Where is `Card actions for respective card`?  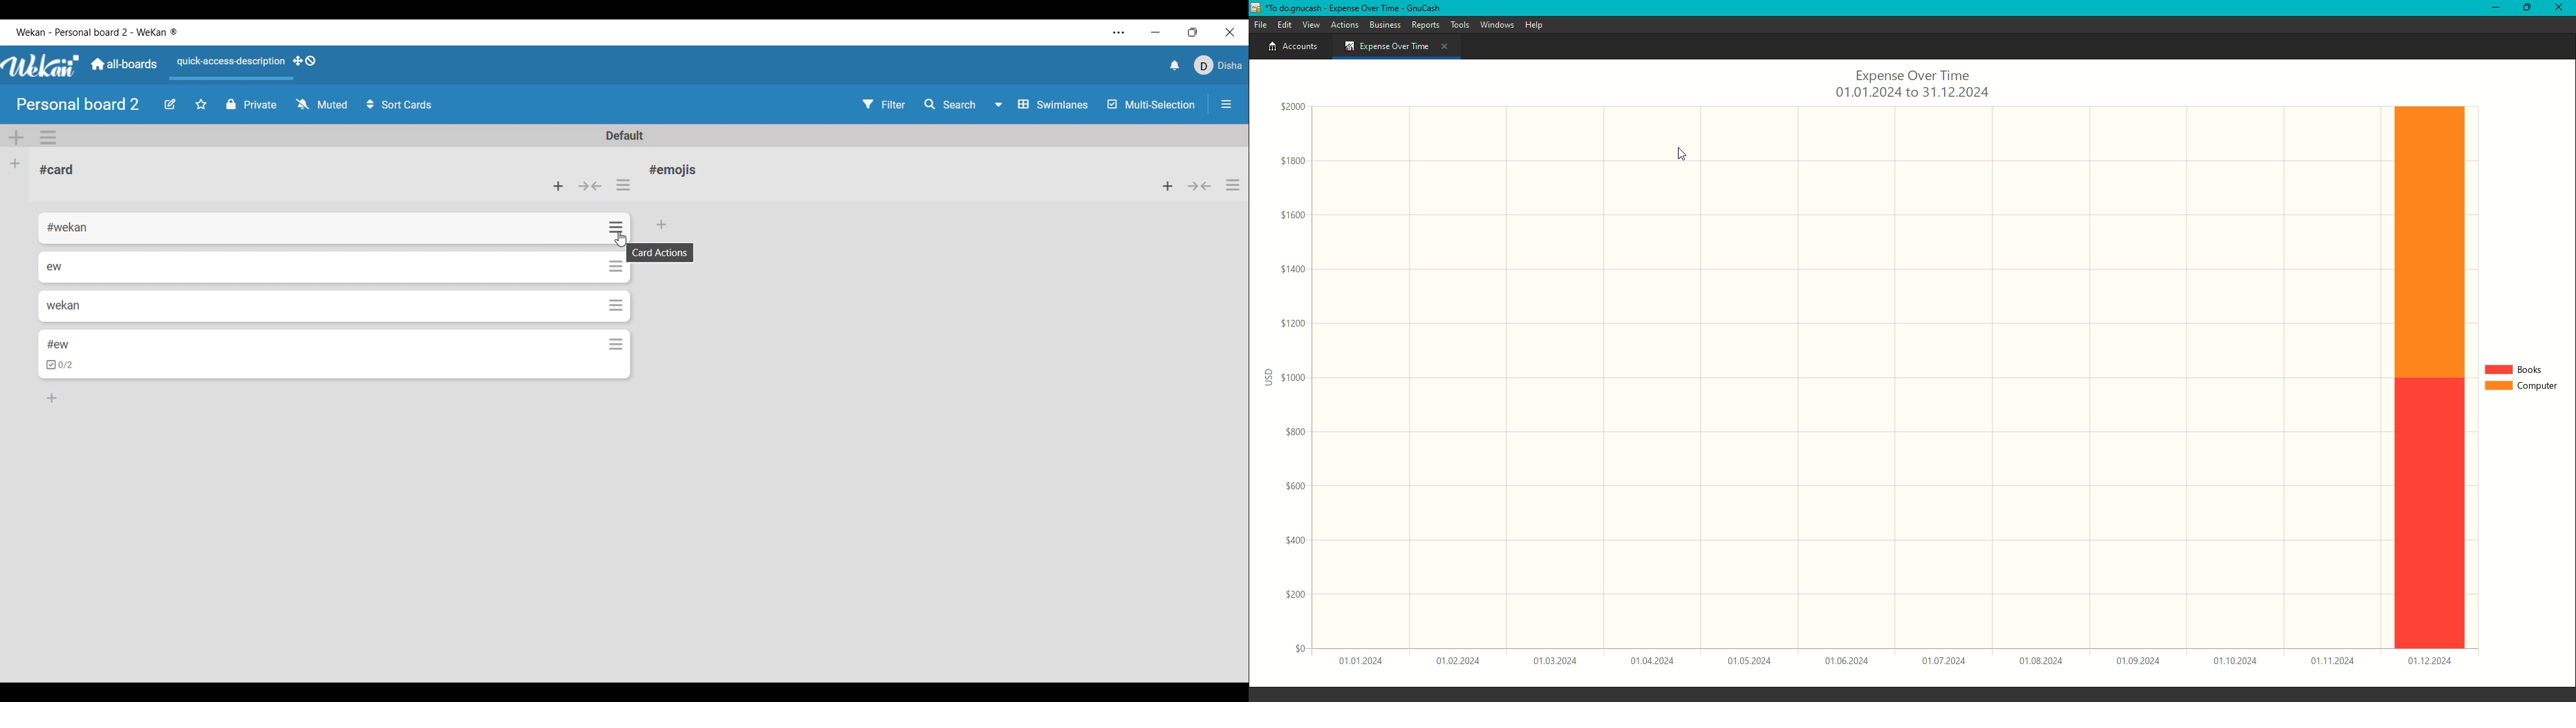
Card actions for respective card is located at coordinates (619, 344).